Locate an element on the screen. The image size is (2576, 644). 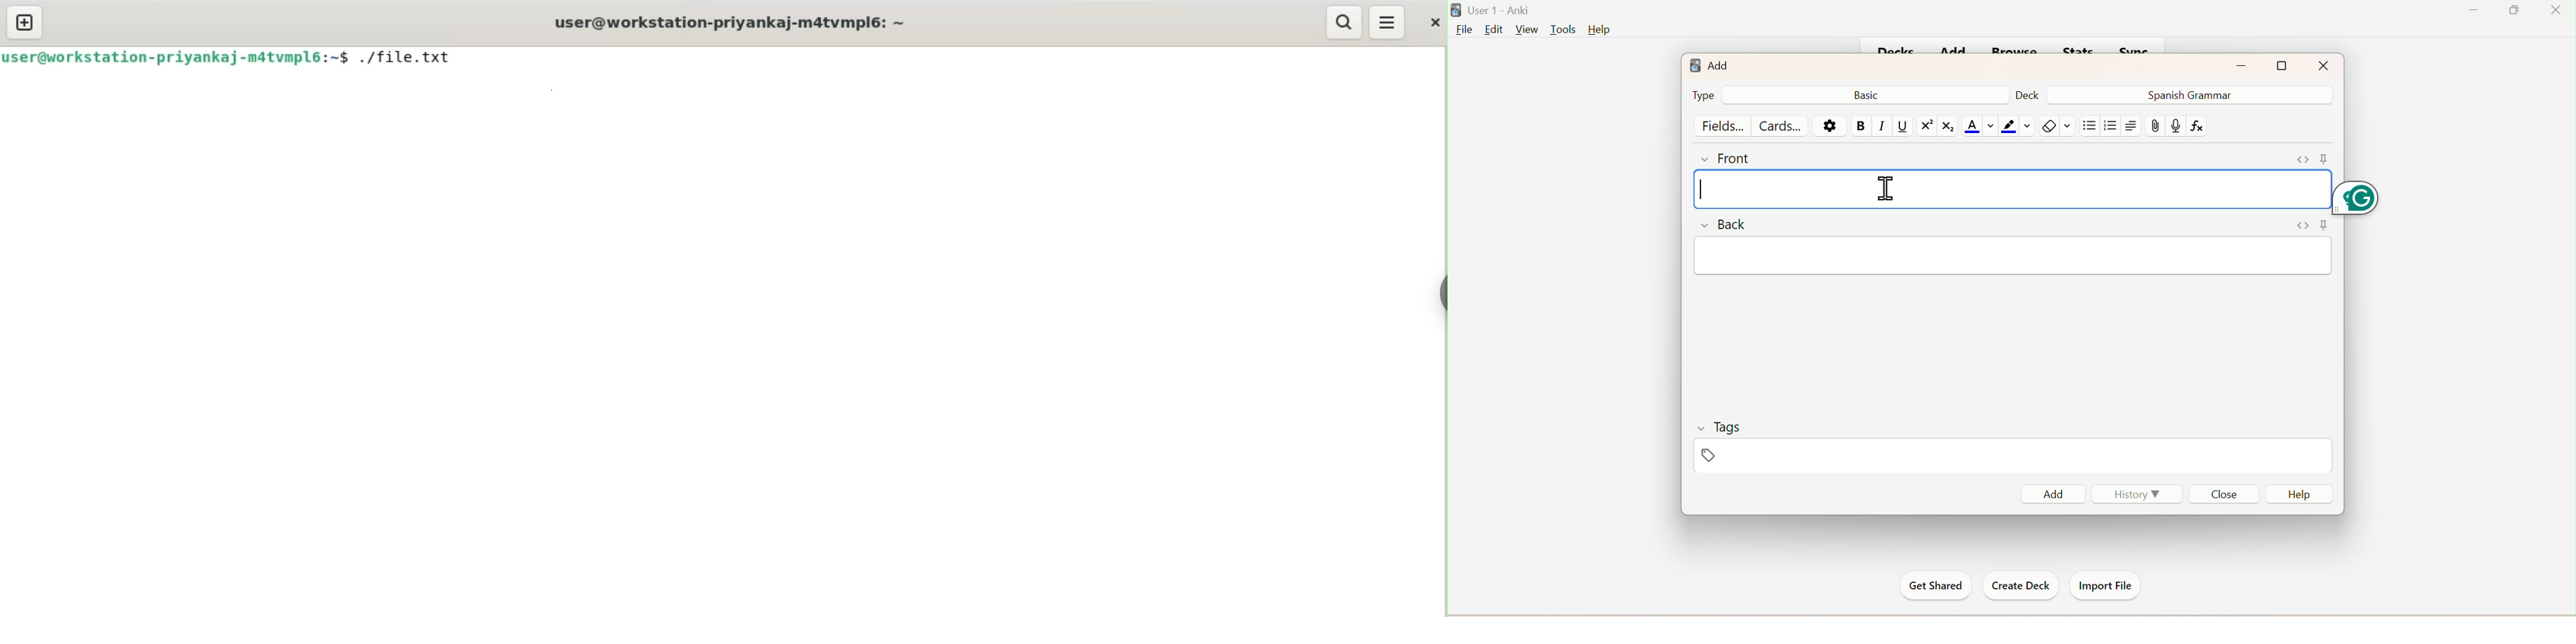
Unorgganised List is located at coordinates (2089, 126).